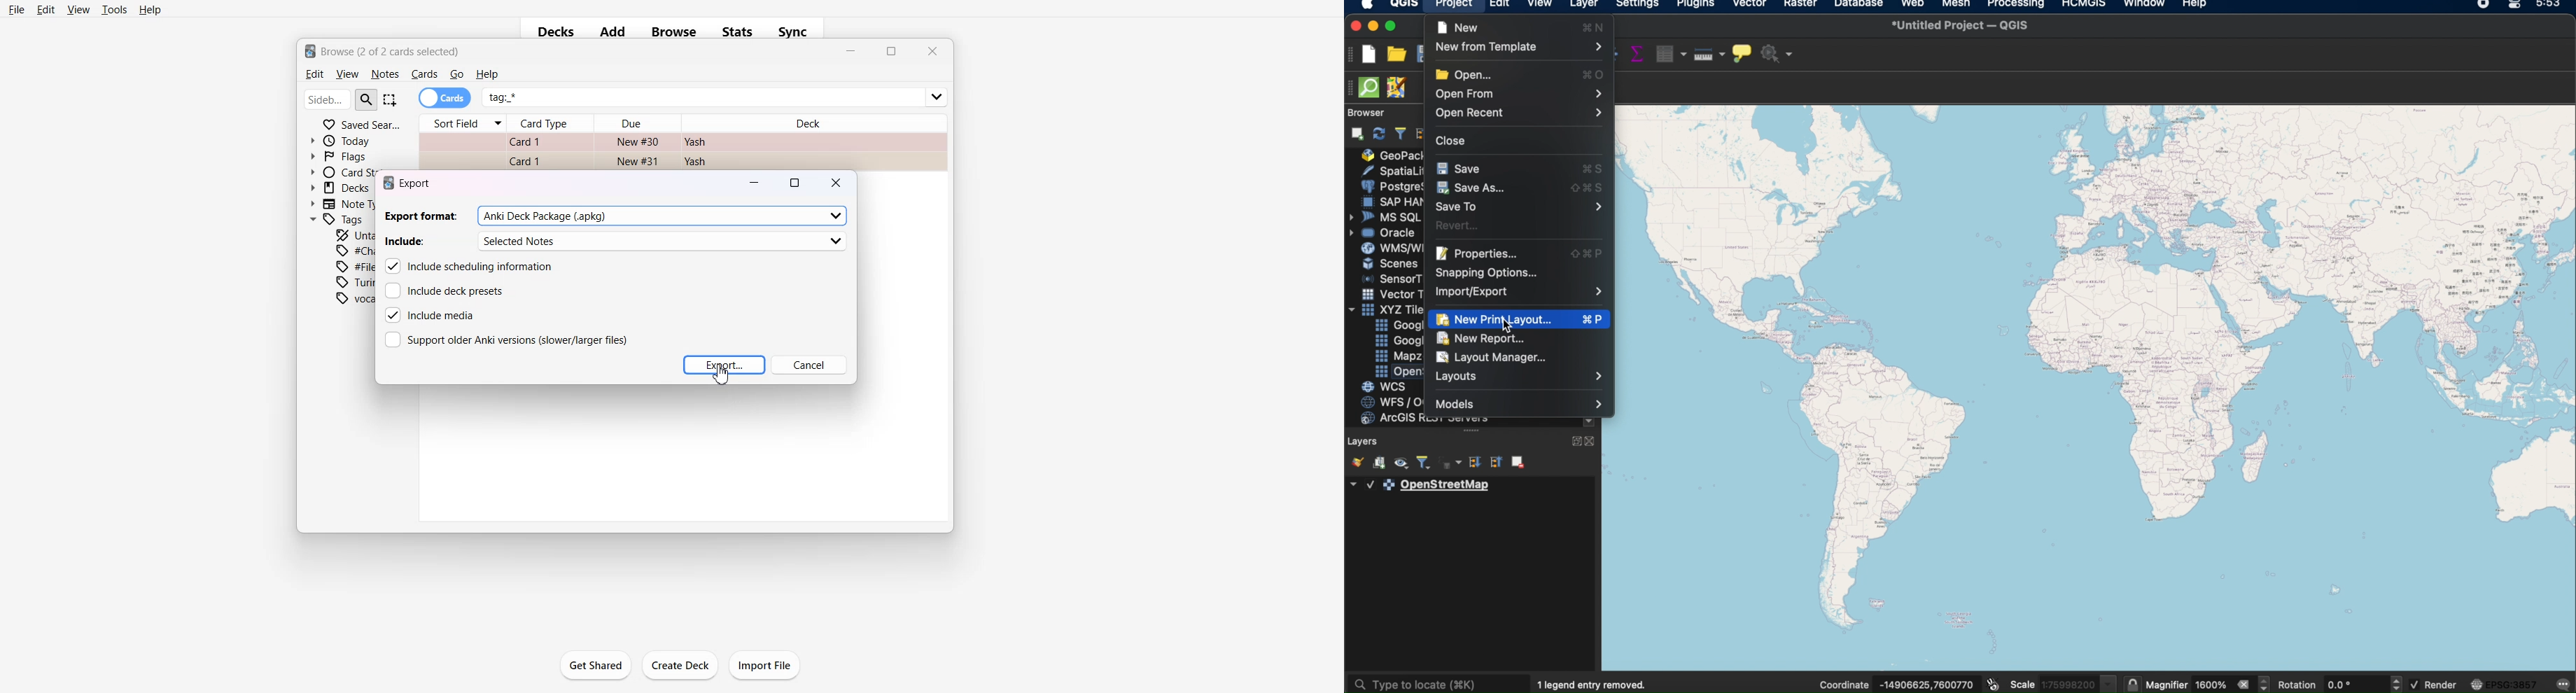 This screenshot has height=700, width=2576. I want to click on New Print Layout, so click(1521, 320).